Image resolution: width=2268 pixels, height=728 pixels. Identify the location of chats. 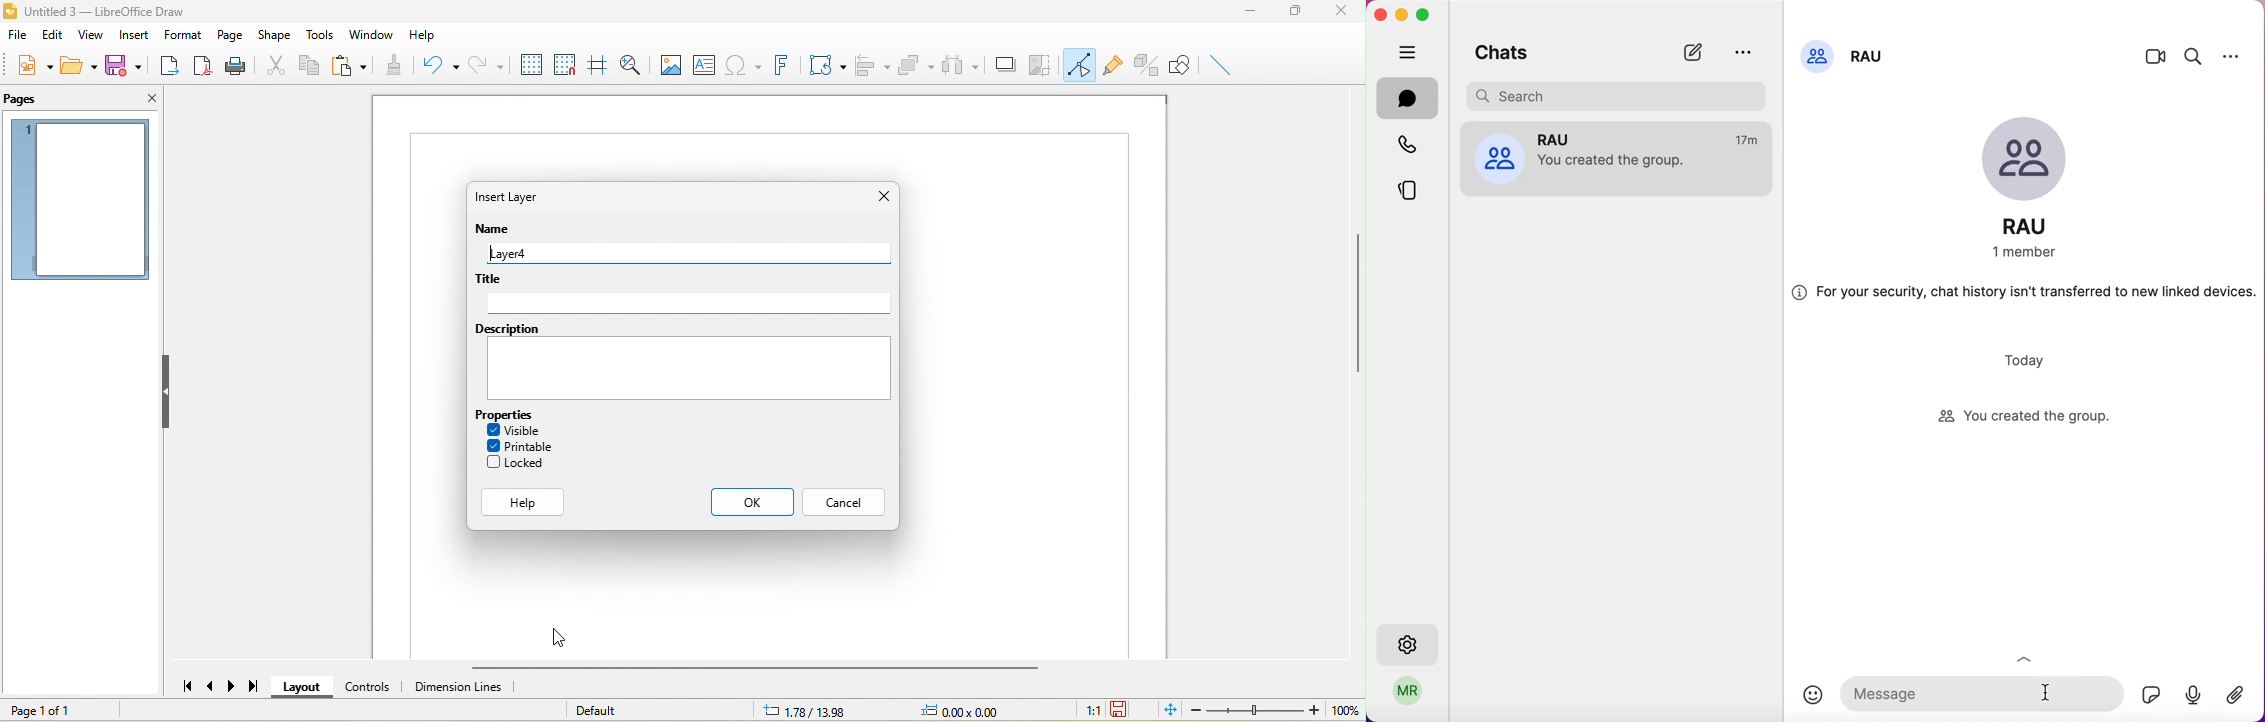
(1502, 50).